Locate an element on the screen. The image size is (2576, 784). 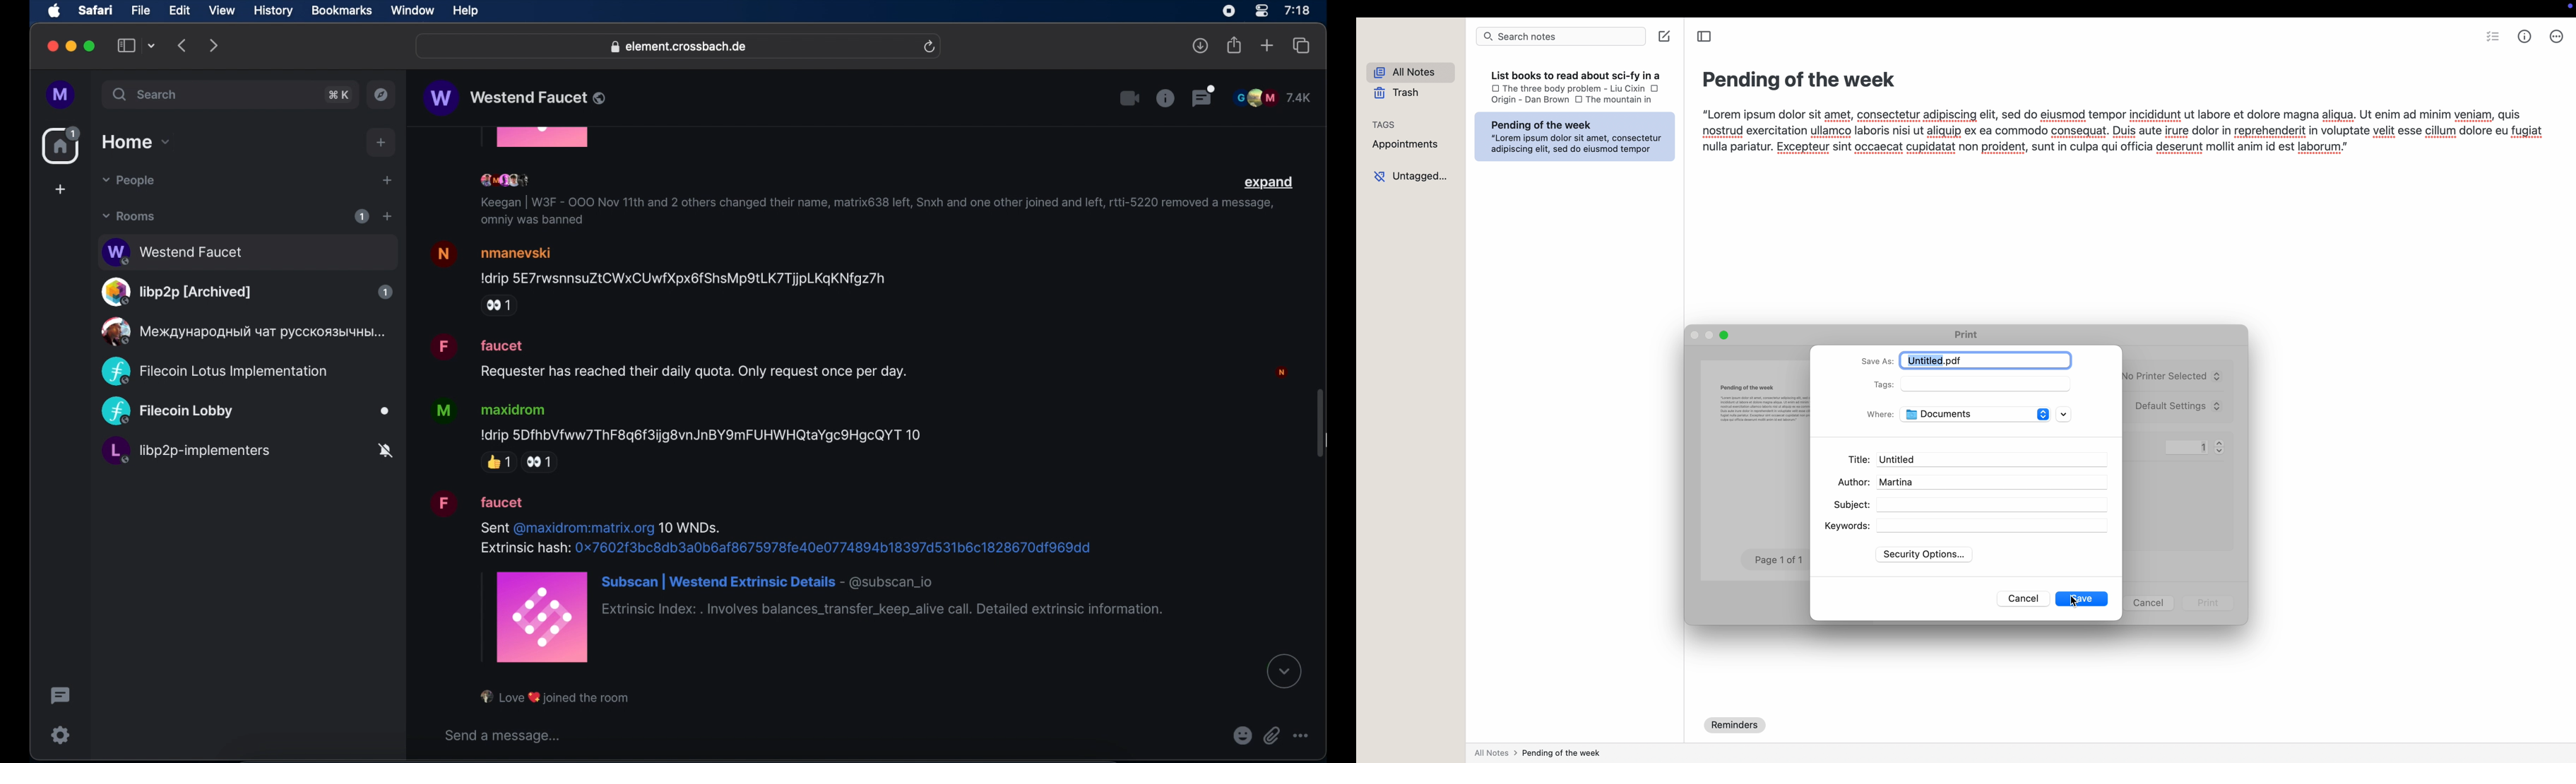
1 is located at coordinates (2195, 449).